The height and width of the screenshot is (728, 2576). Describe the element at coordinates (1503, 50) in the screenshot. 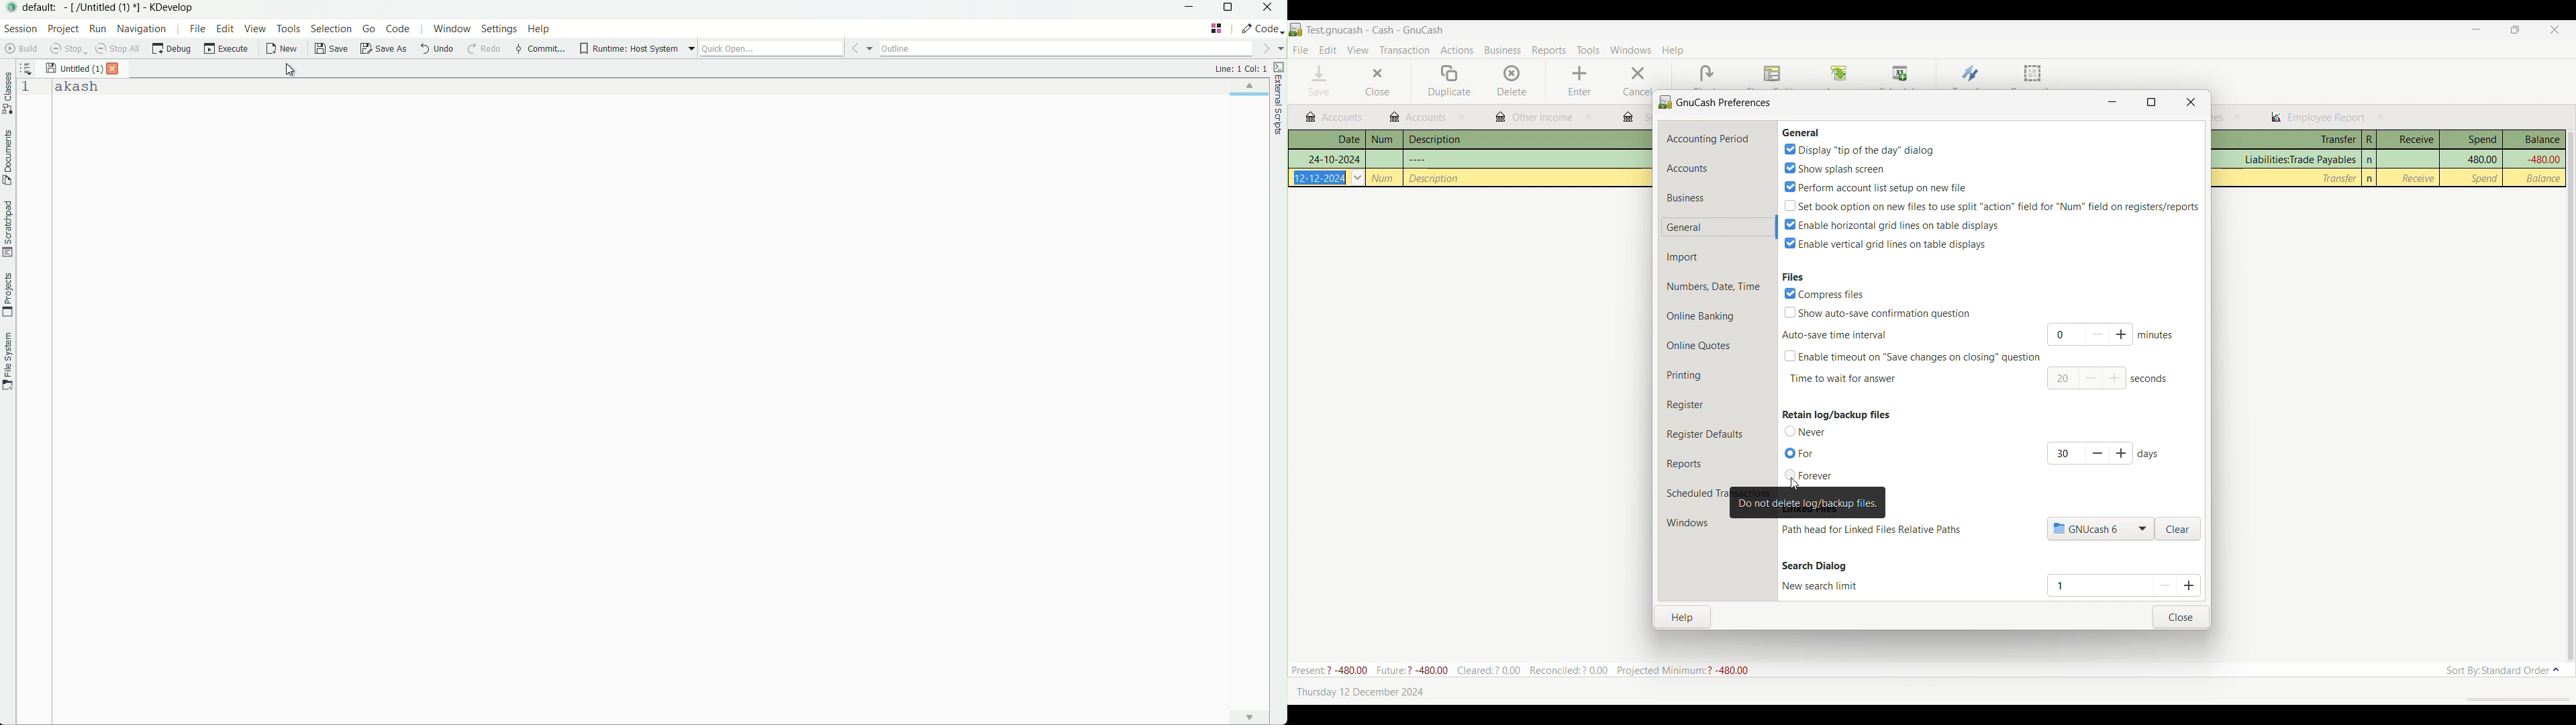

I see `Business menu` at that location.